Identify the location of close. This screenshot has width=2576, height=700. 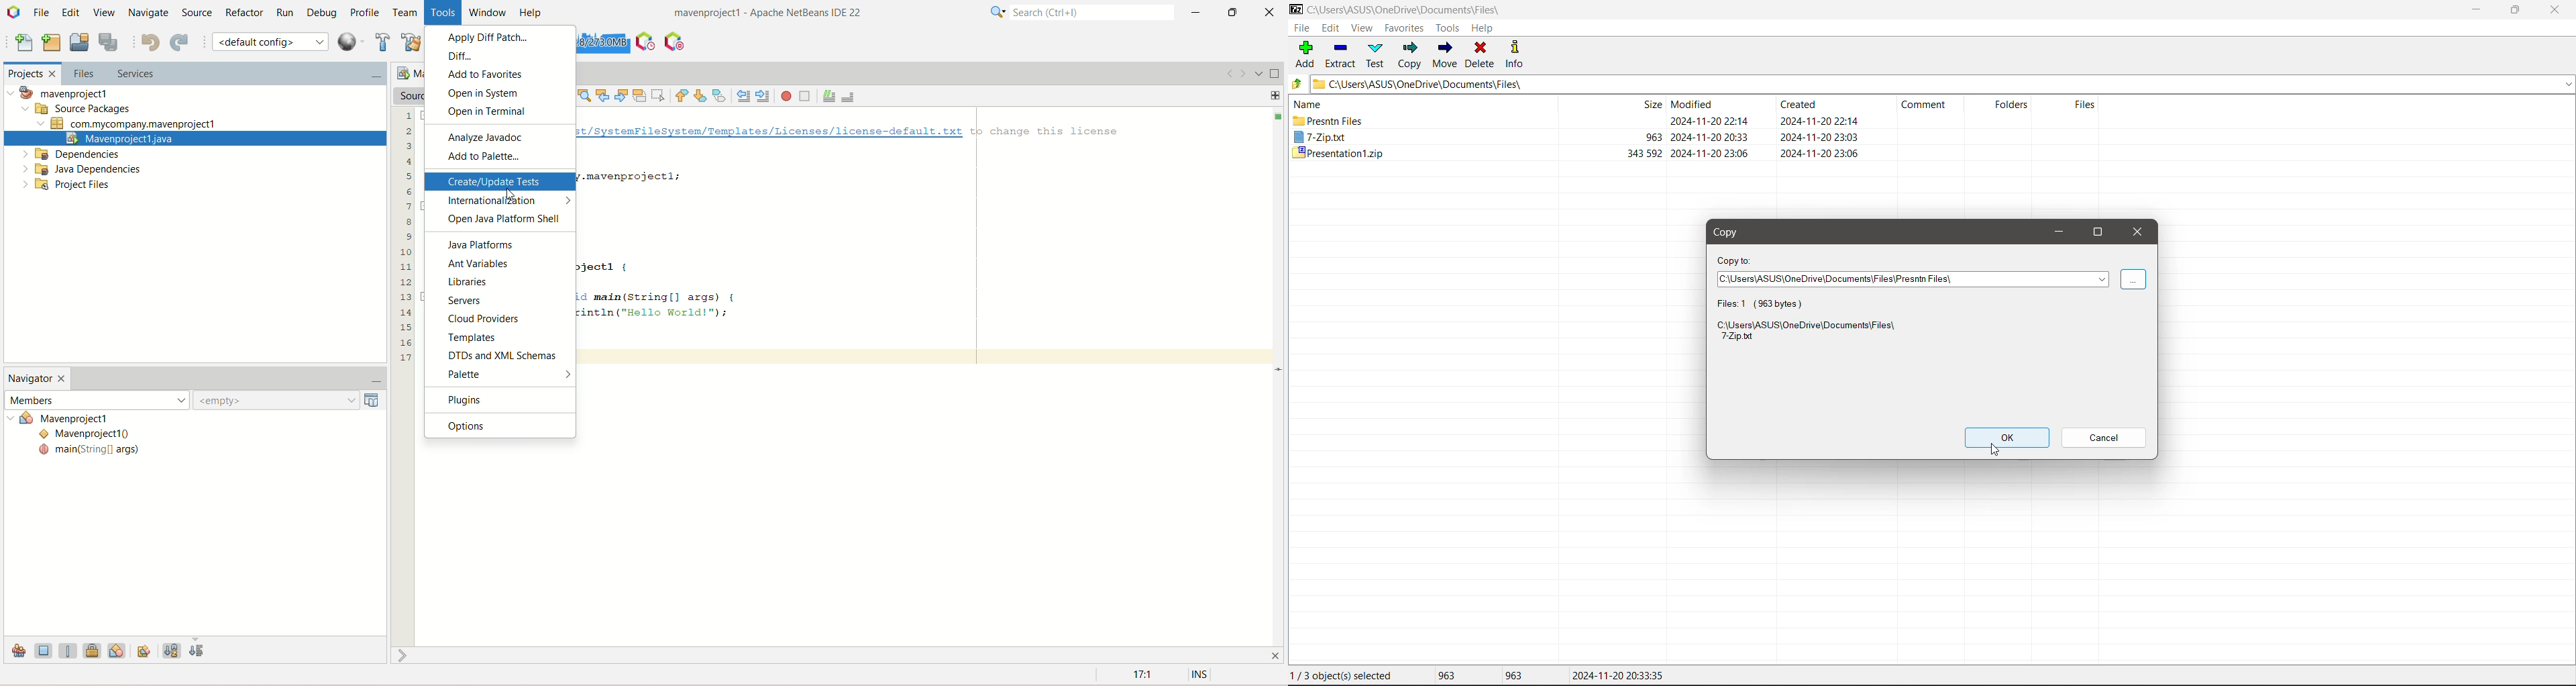
(1279, 654).